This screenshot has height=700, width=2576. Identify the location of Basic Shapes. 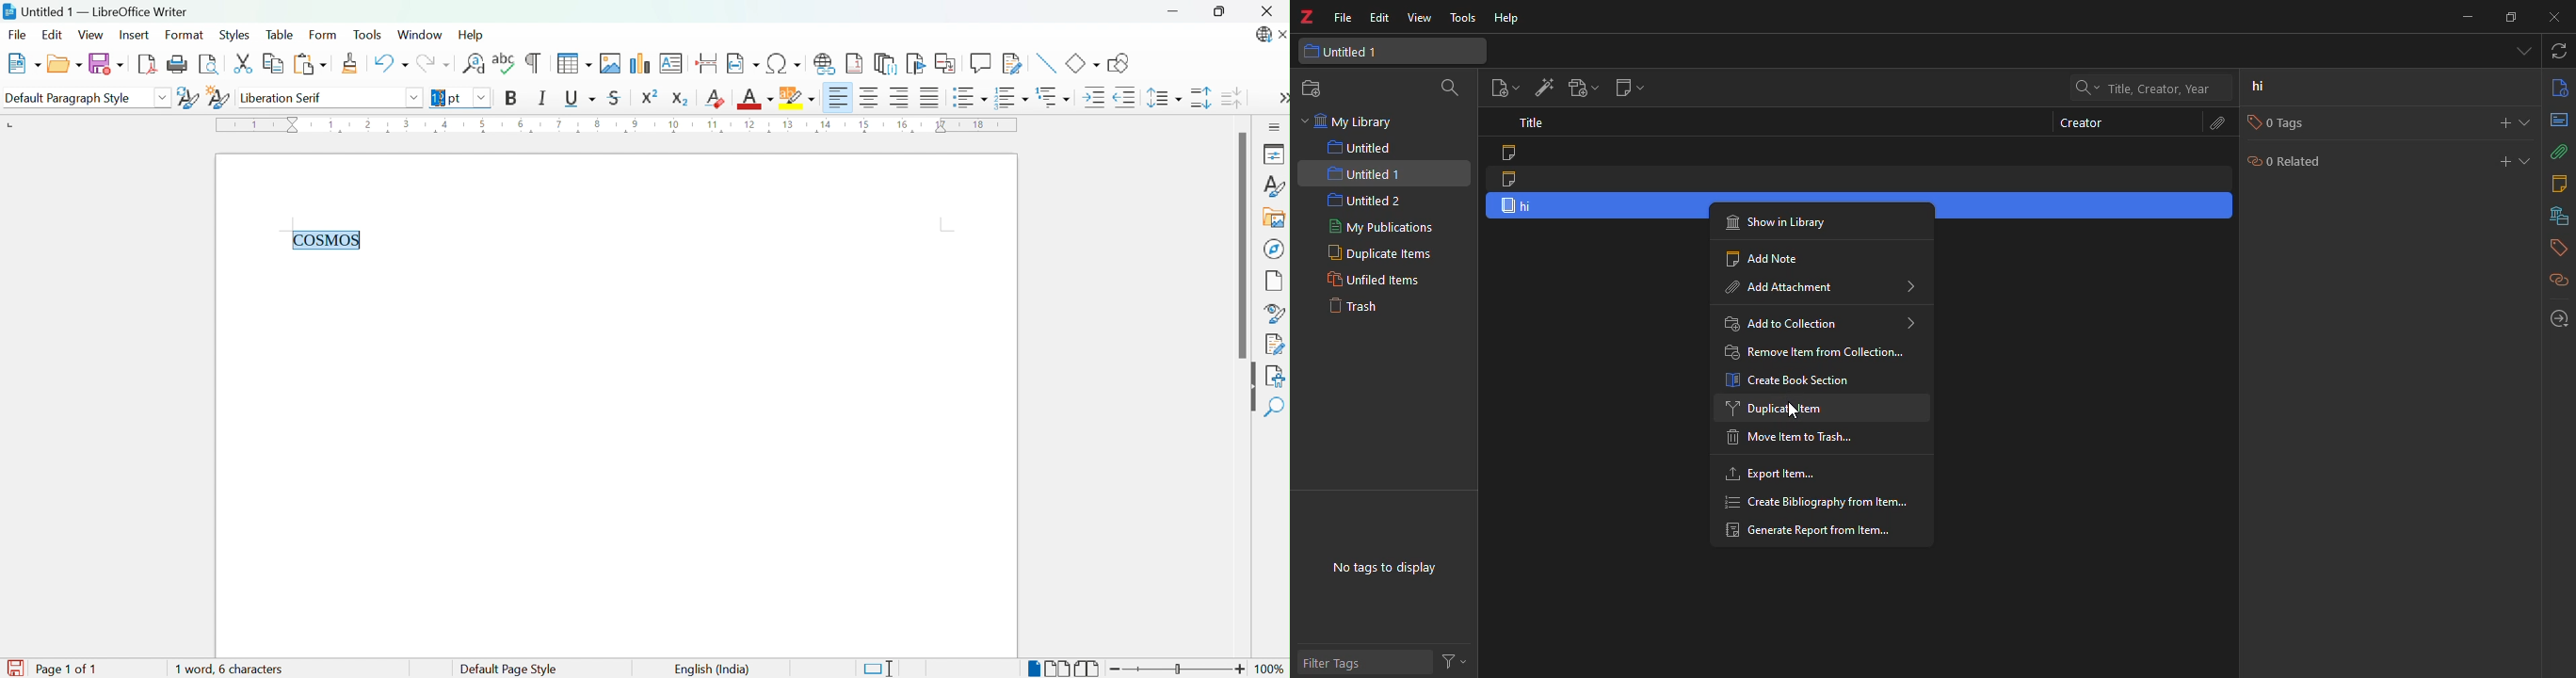
(1081, 63).